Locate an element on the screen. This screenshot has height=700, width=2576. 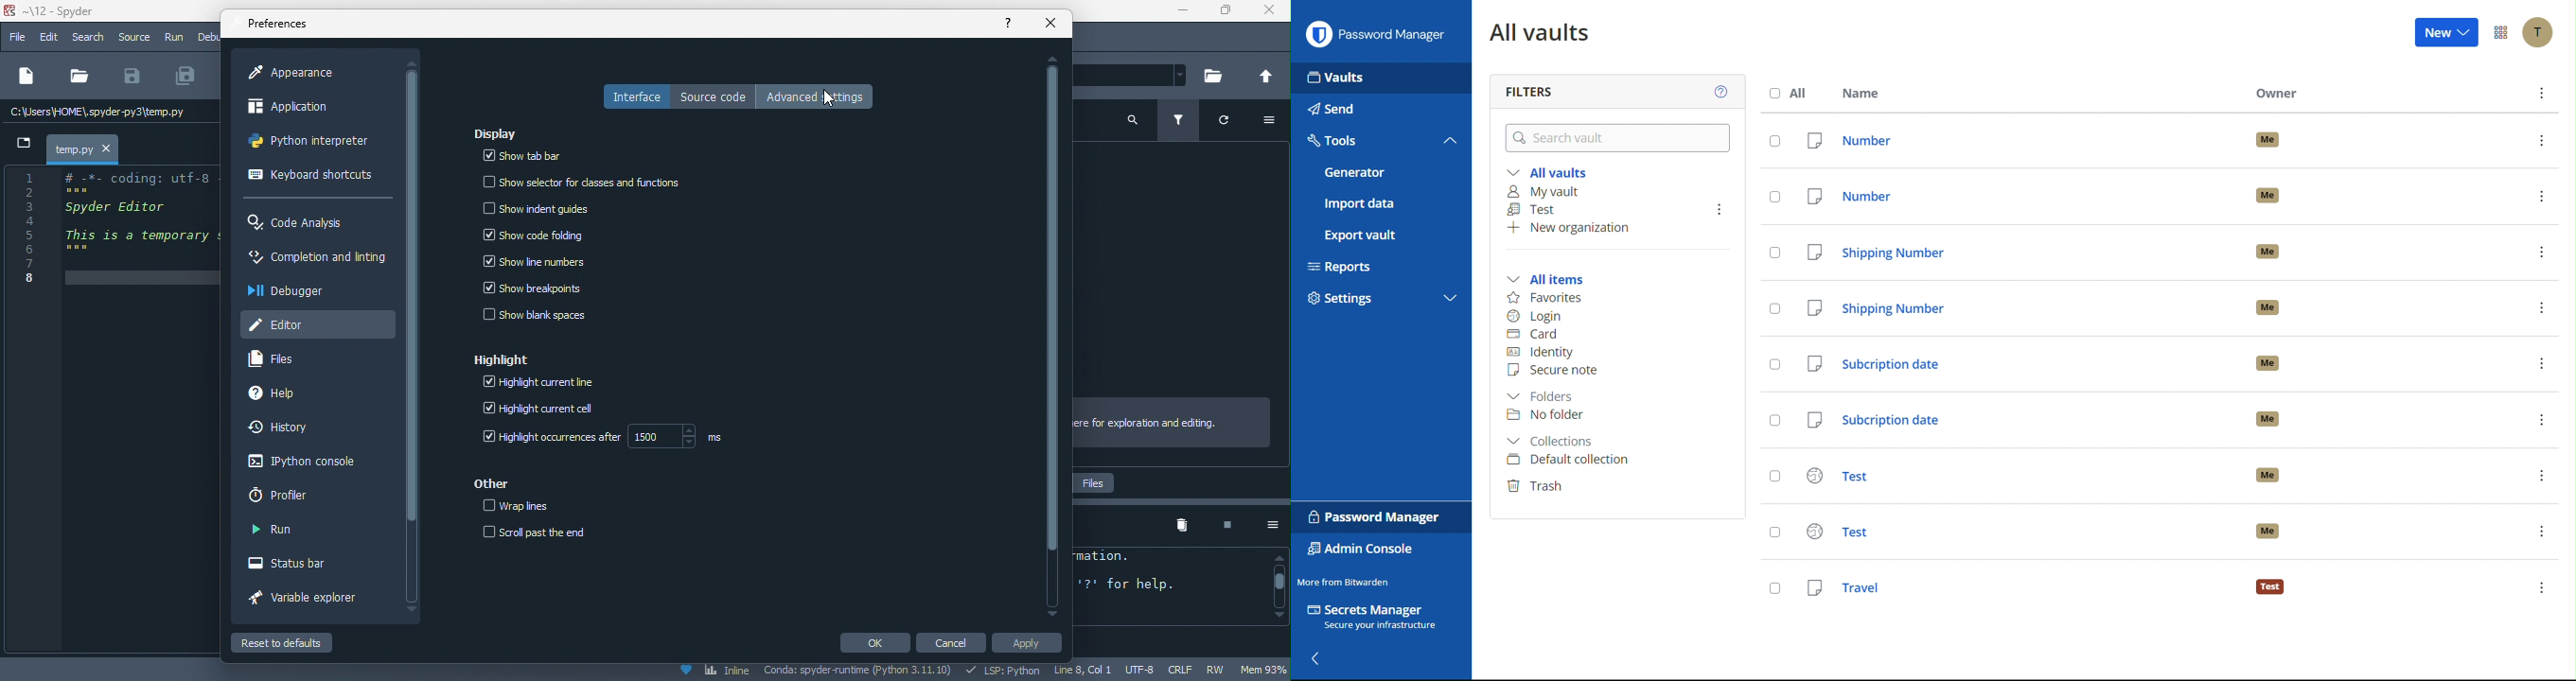
owner is located at coordinates (2269, 363).